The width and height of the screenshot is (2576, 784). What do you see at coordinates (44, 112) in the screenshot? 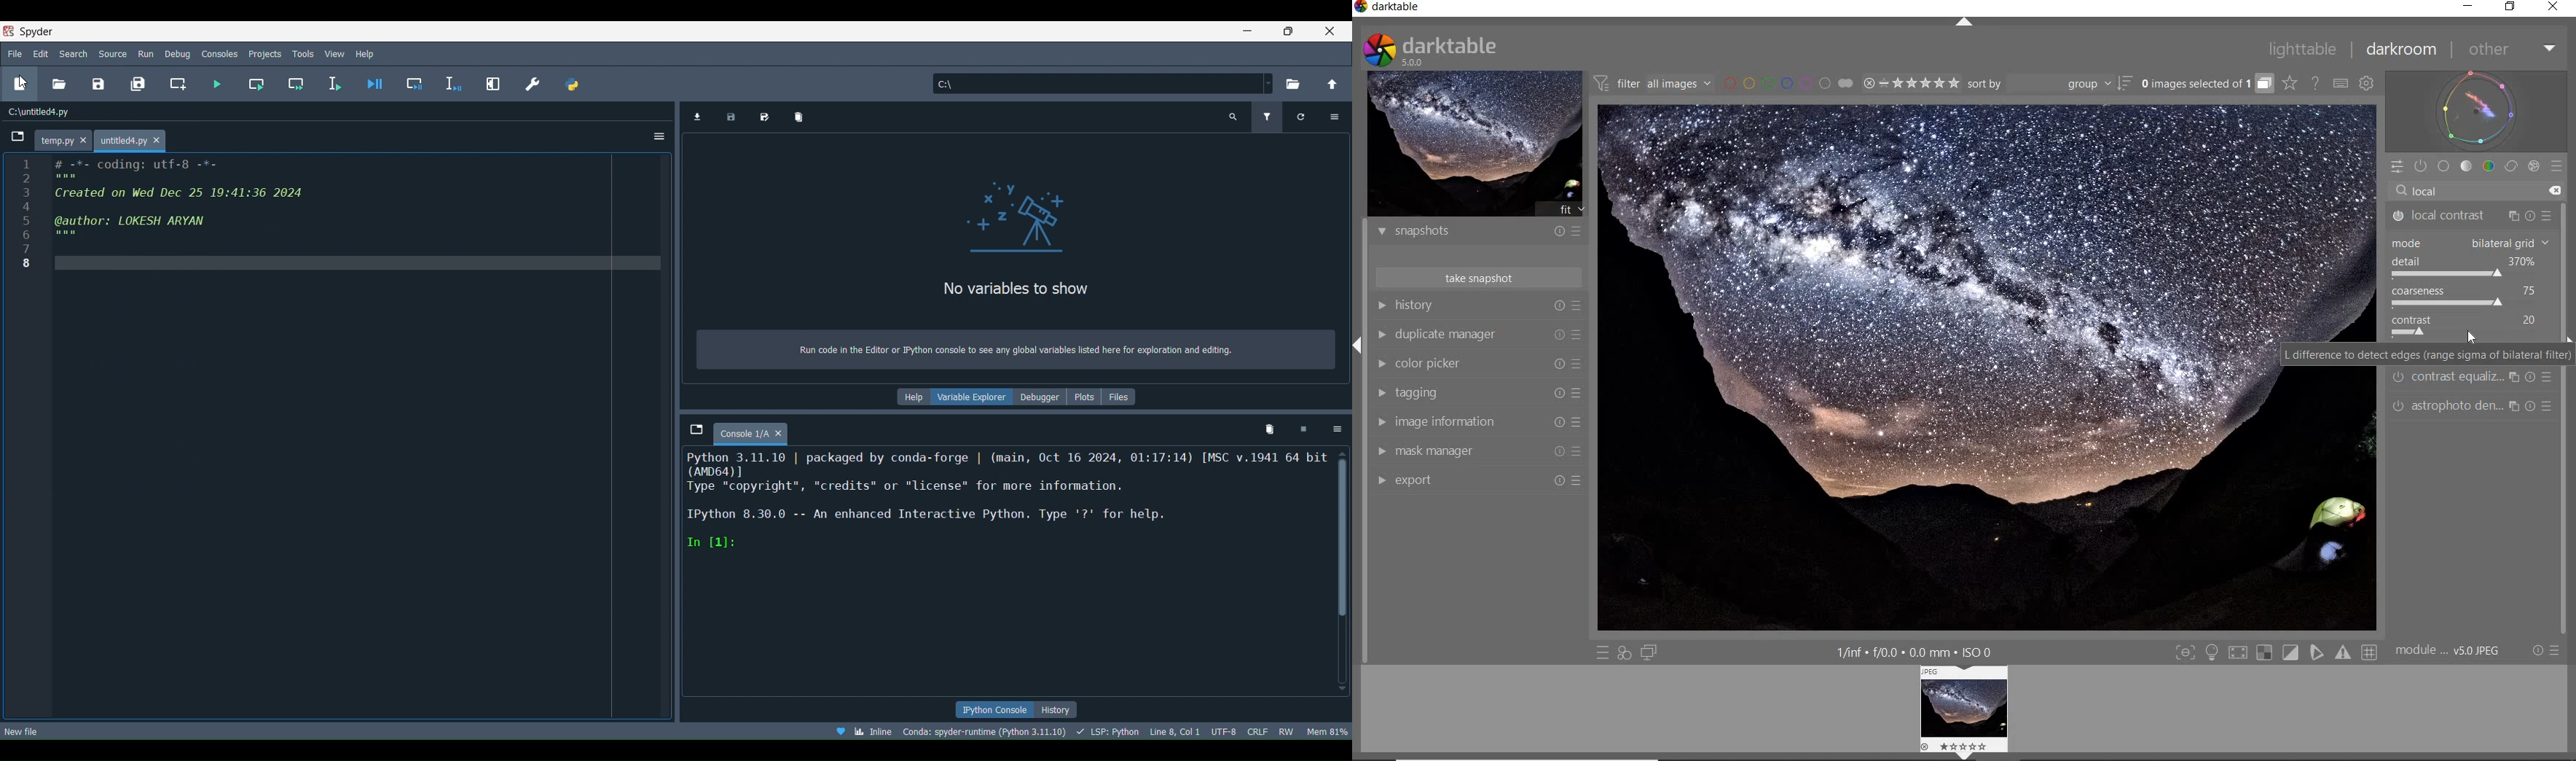
I see `File location` at bounding box center [44, 112].